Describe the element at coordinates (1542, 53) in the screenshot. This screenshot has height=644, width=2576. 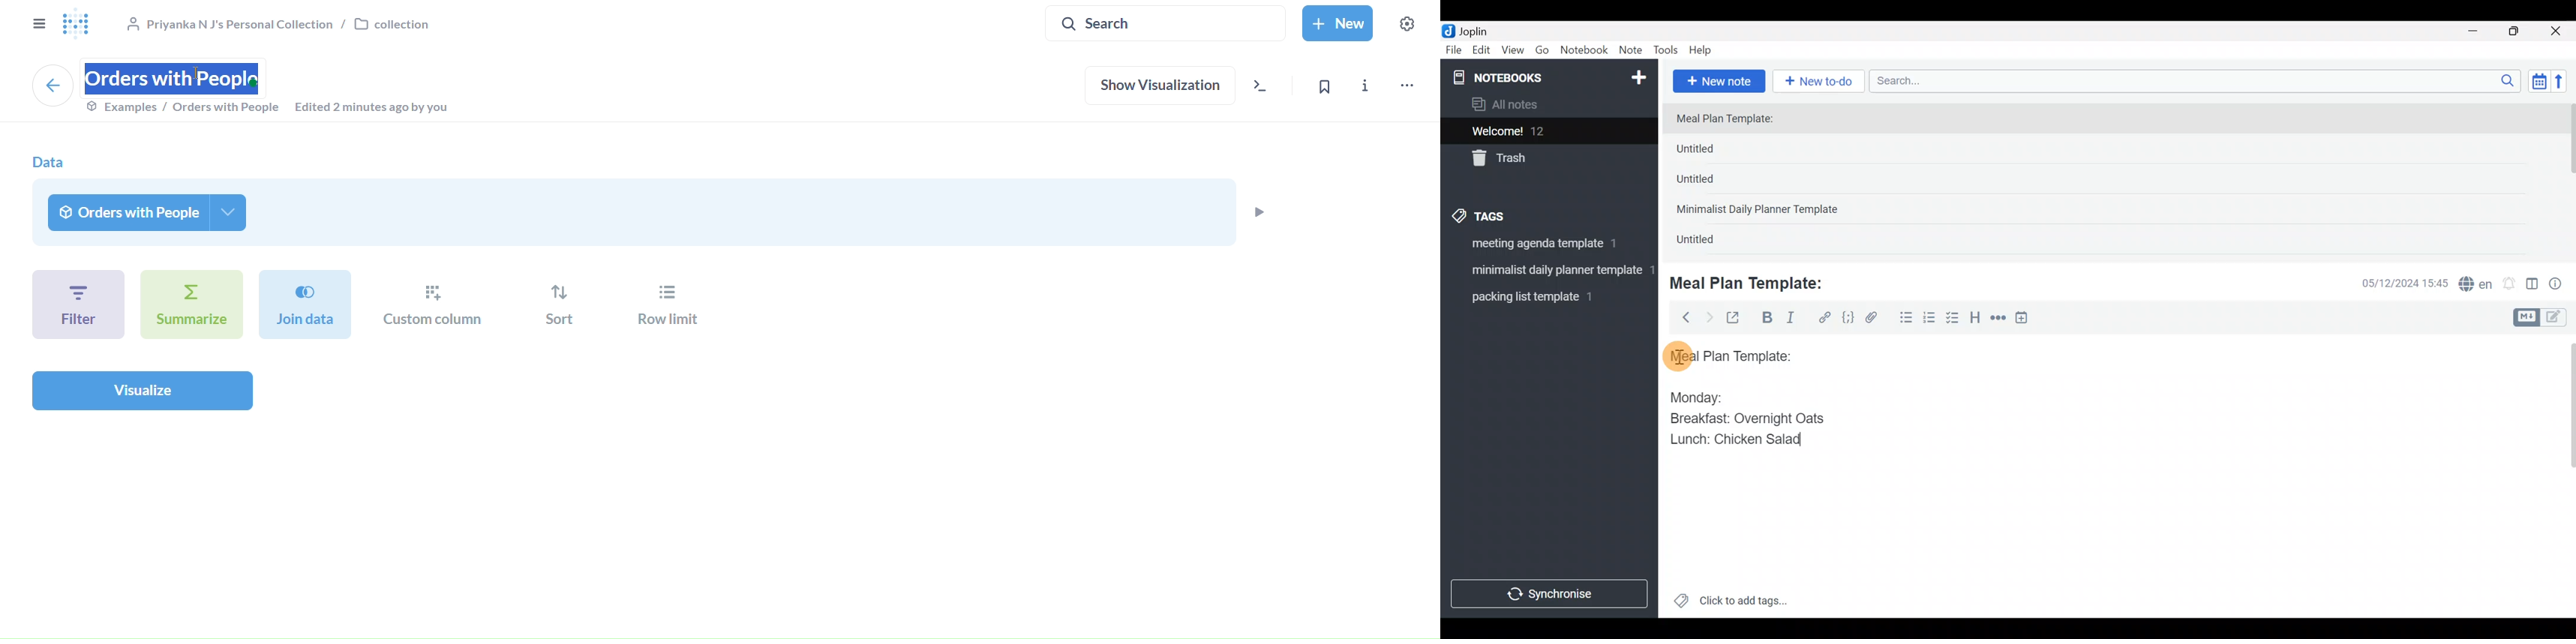
I see `Go` at that location.